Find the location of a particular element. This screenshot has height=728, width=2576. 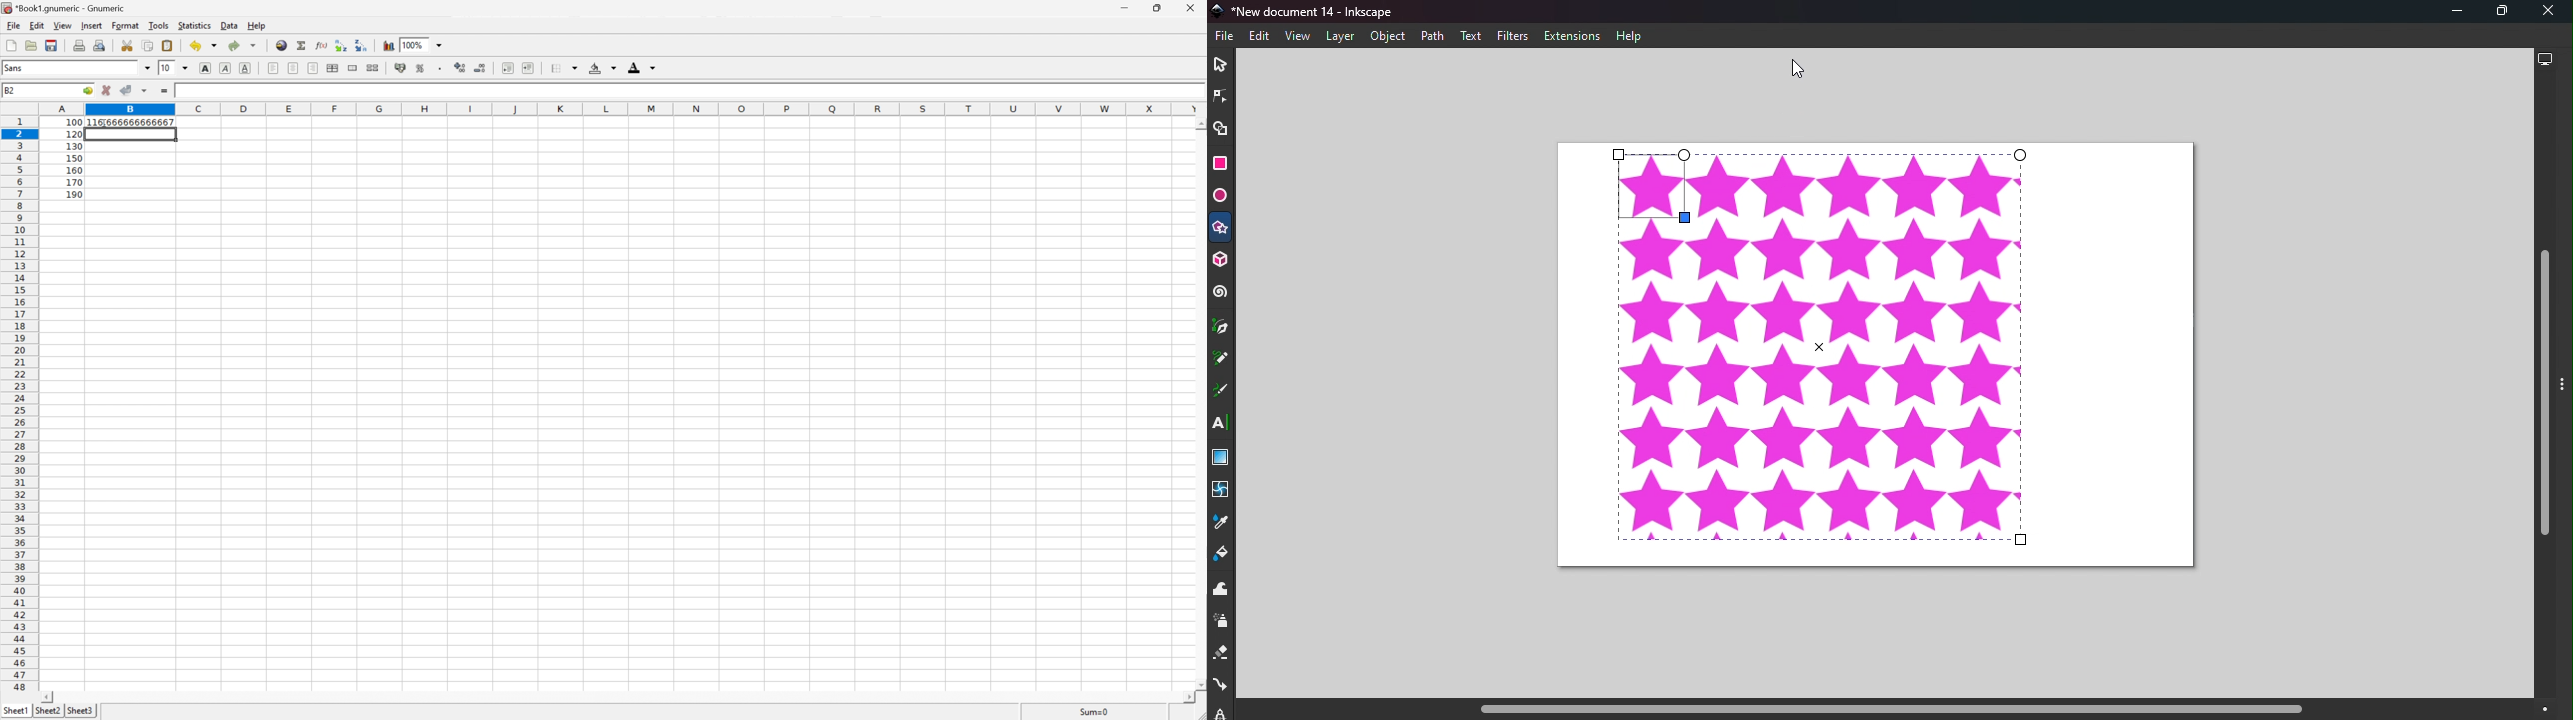

Copy the selection is located at coordinates (148, 46).